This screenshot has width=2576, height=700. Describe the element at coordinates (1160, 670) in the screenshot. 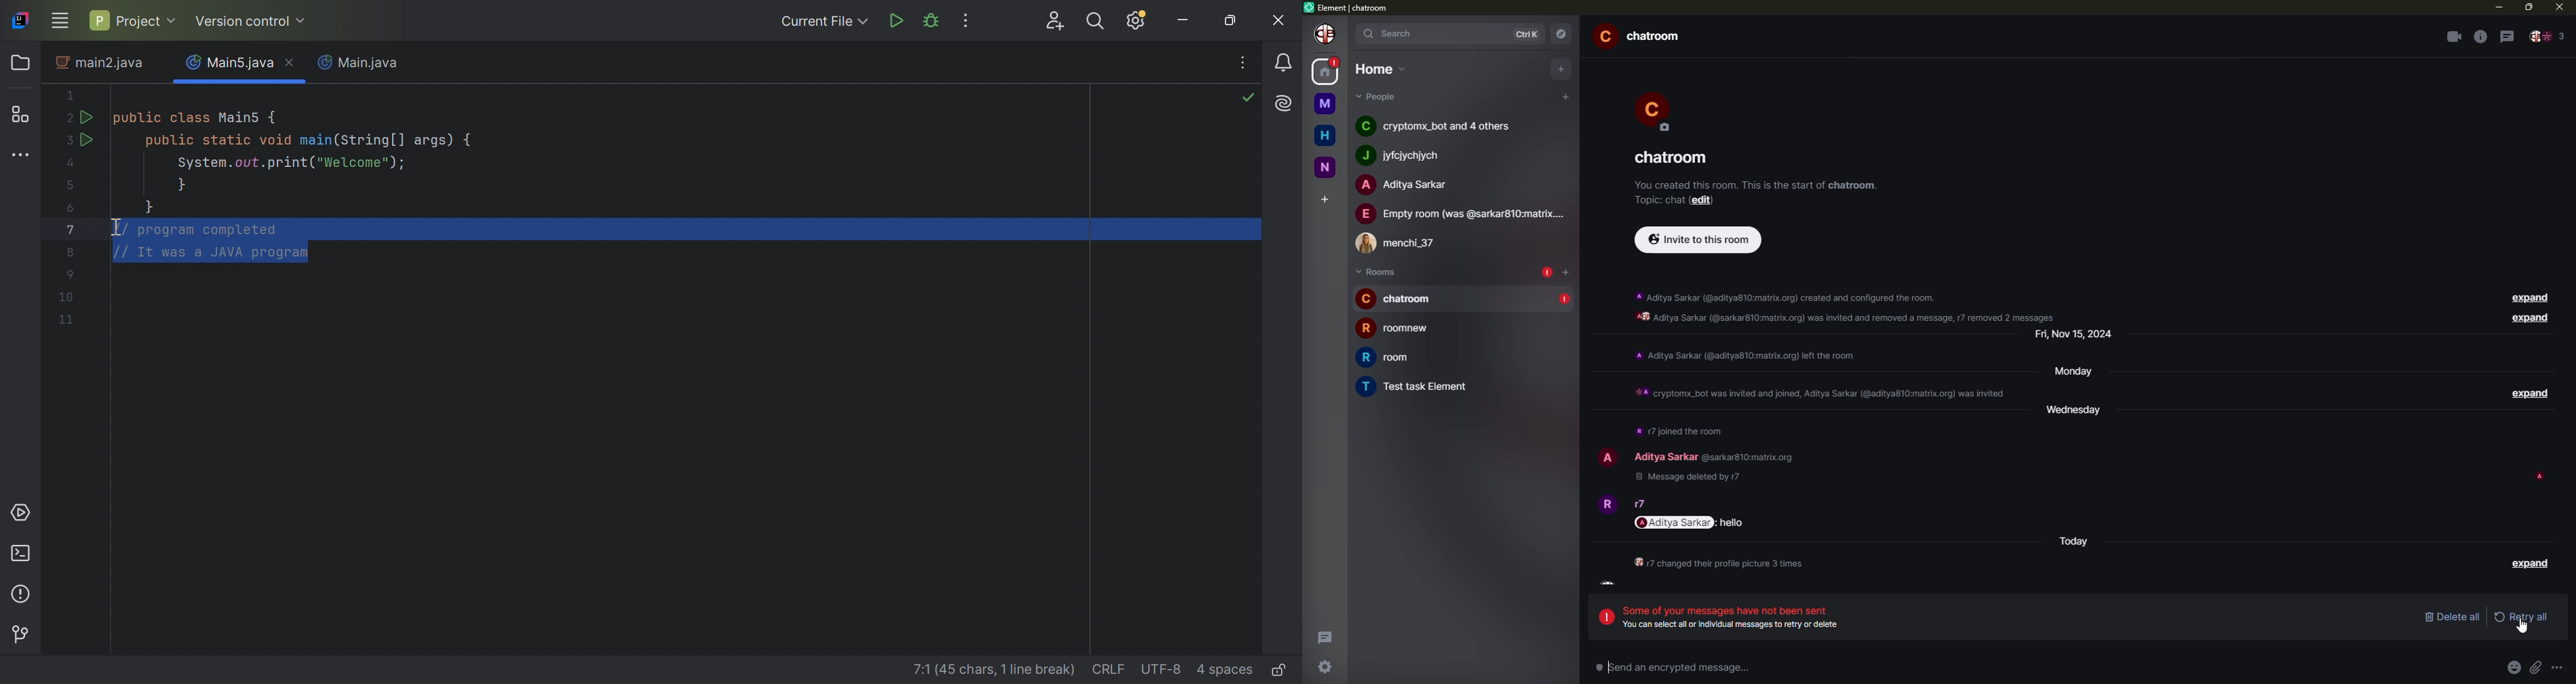

I see `UTF-8(file encoding)` at that location.